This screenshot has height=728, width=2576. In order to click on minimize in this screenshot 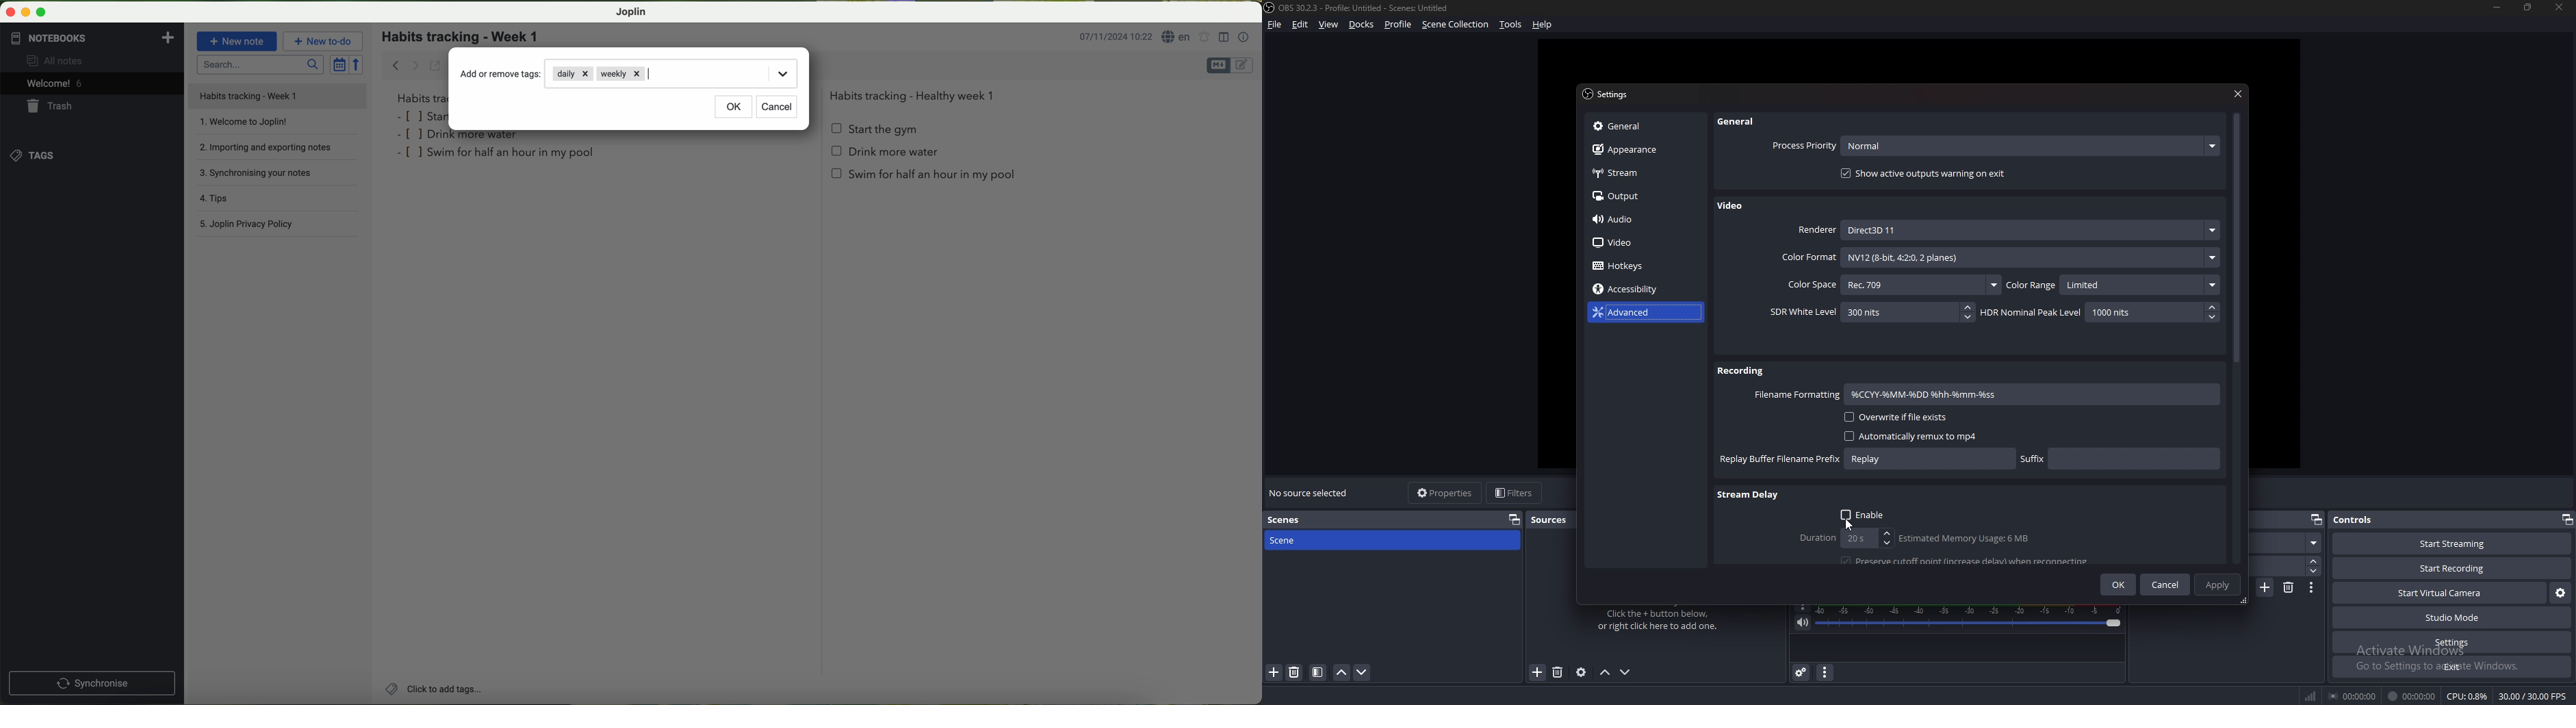, I will do `click(2497, 6)`.